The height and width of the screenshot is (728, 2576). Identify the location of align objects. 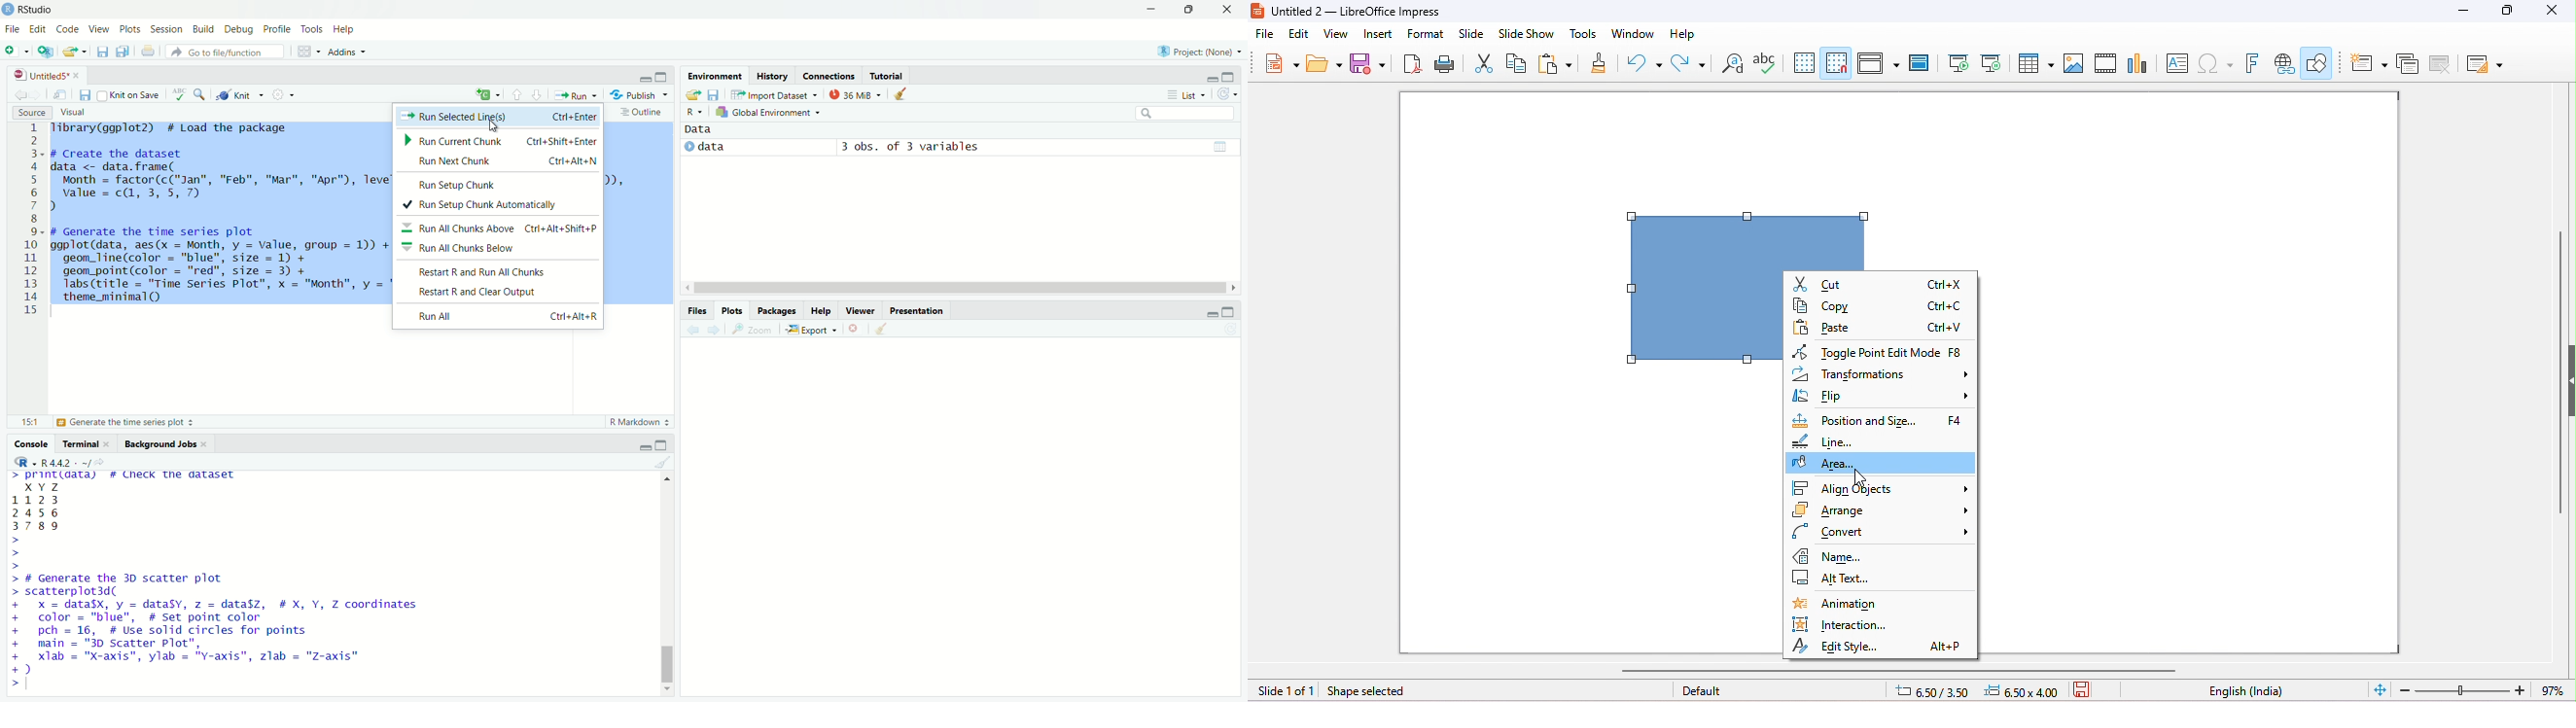
(1881, 488).